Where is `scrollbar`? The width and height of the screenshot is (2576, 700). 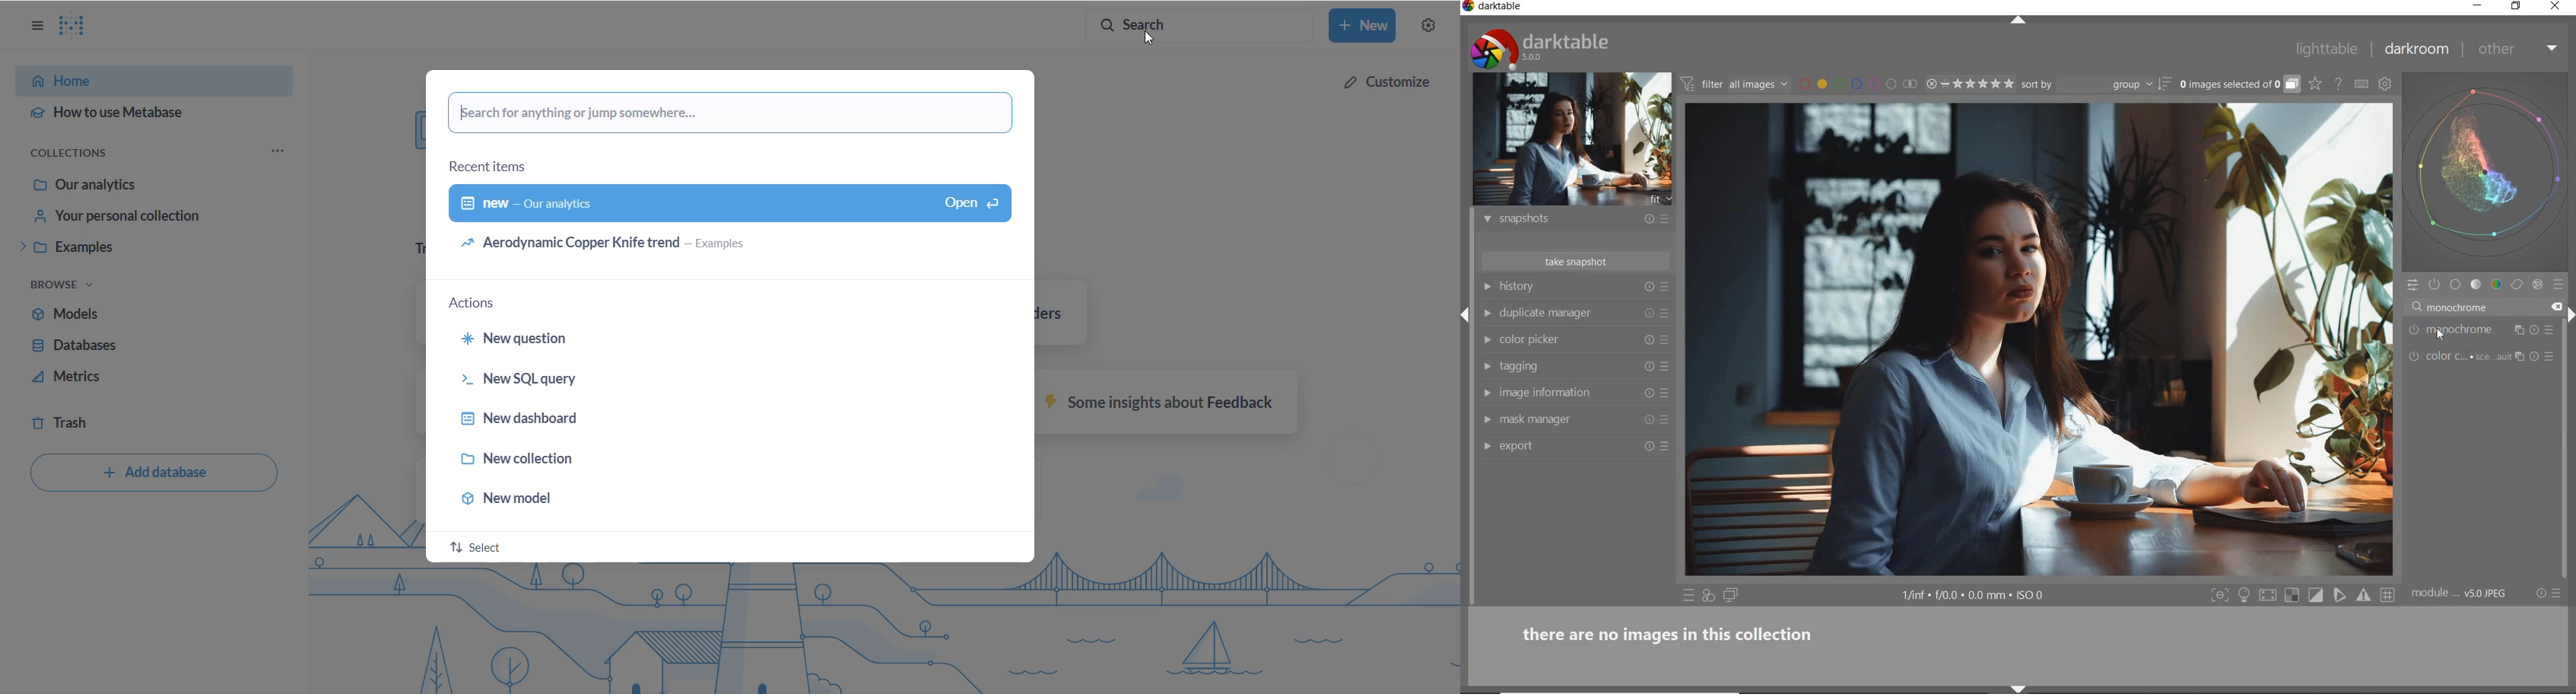 scrollbar is located at coordinates (2567, 394).